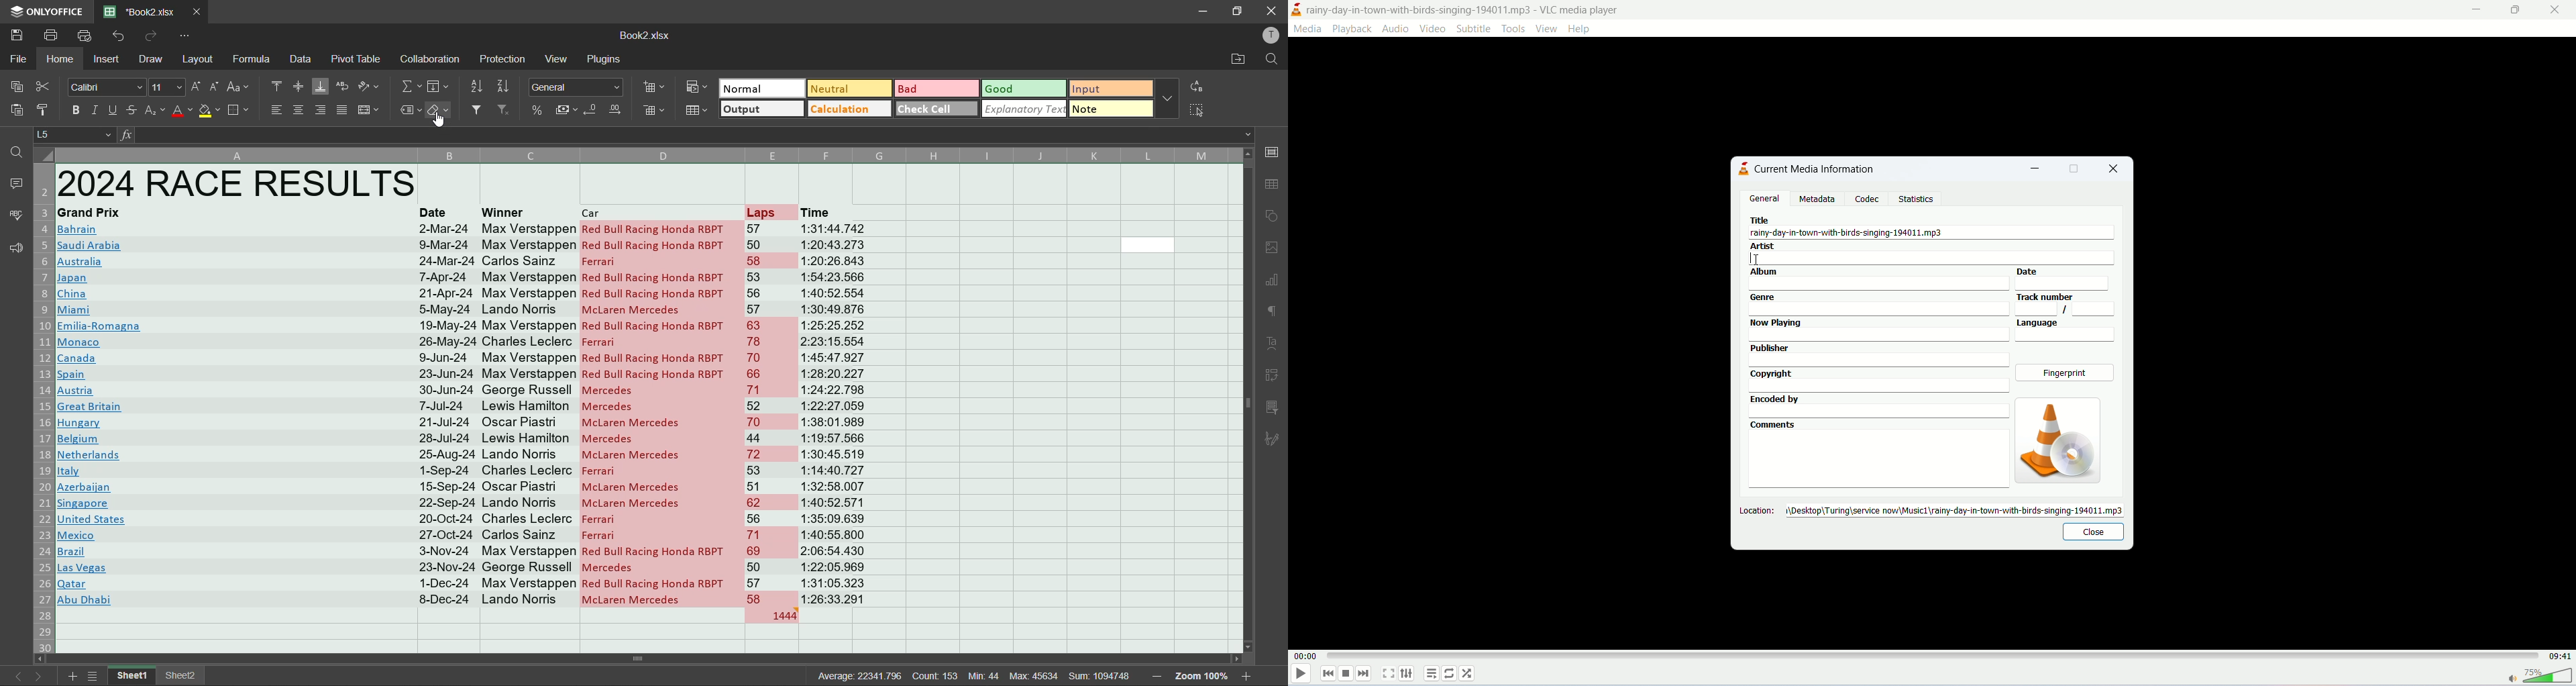  I want to click on font style, so click(102, 86).